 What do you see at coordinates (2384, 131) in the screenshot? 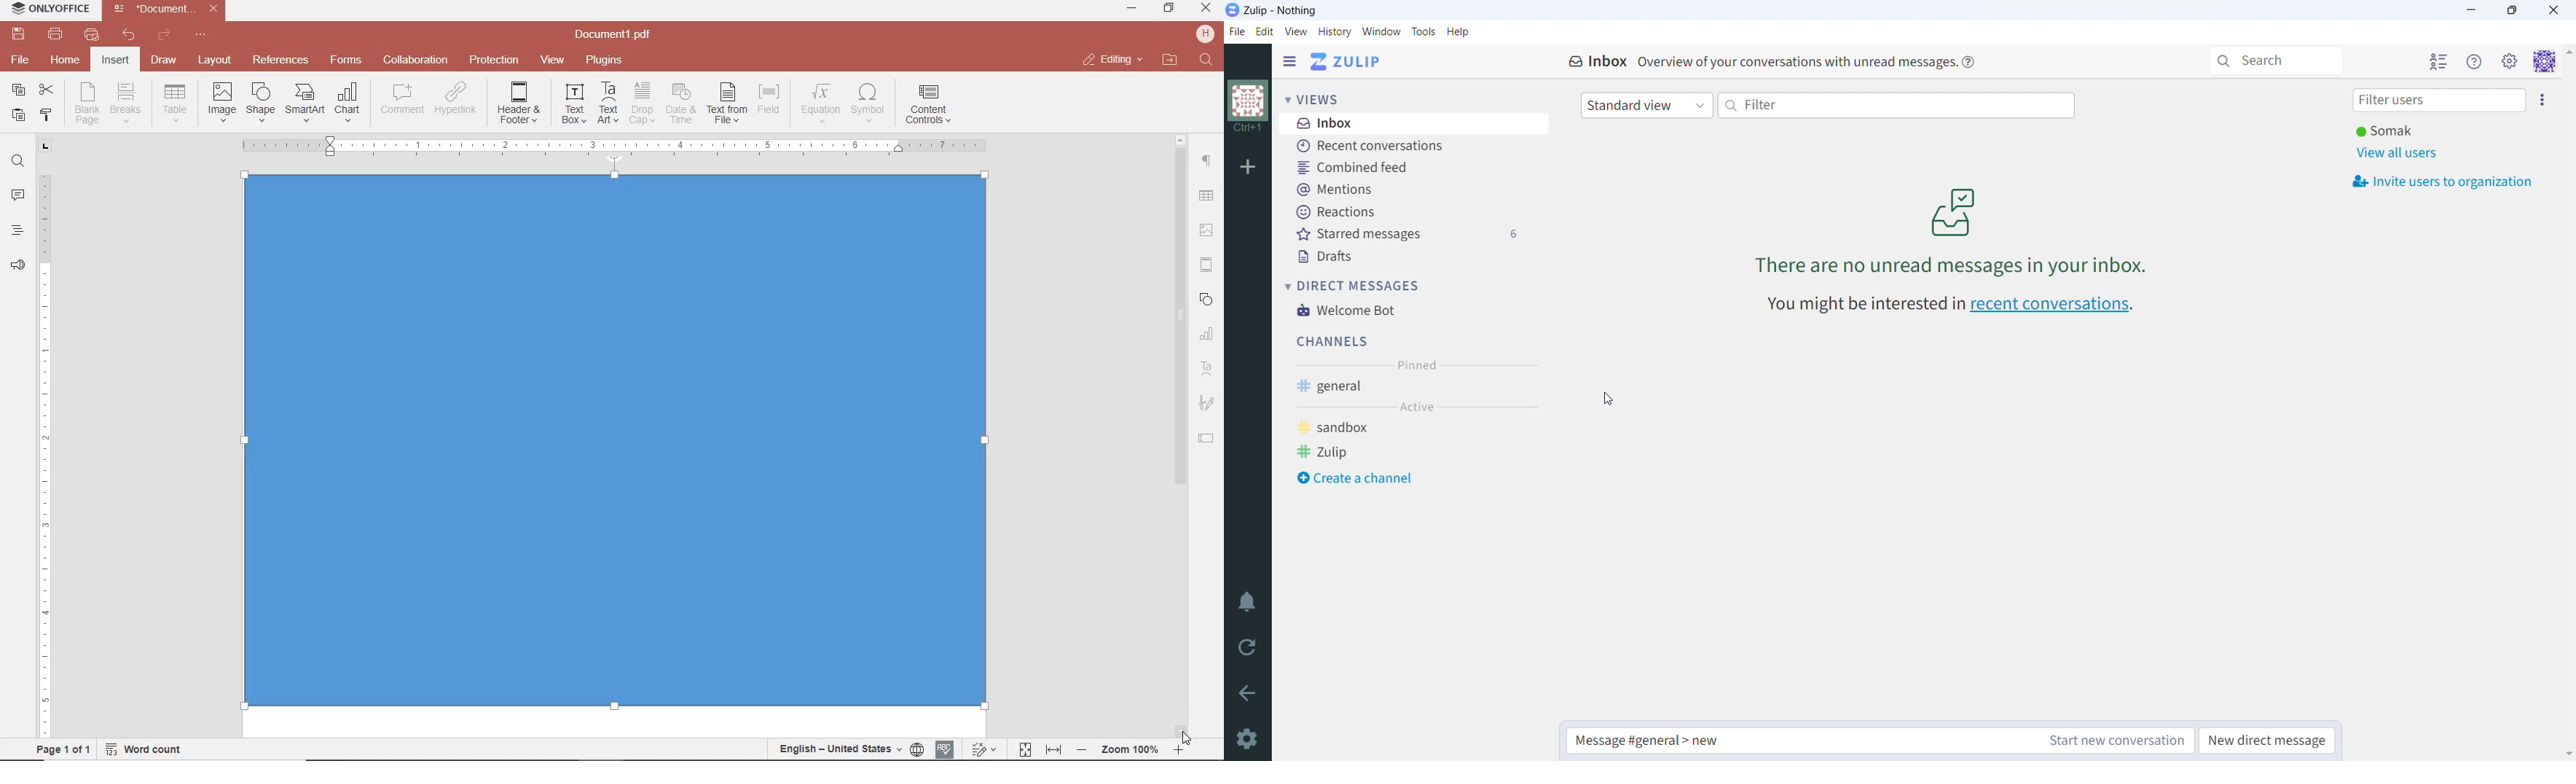
I see `user online` at bounding box center [2384, 131].